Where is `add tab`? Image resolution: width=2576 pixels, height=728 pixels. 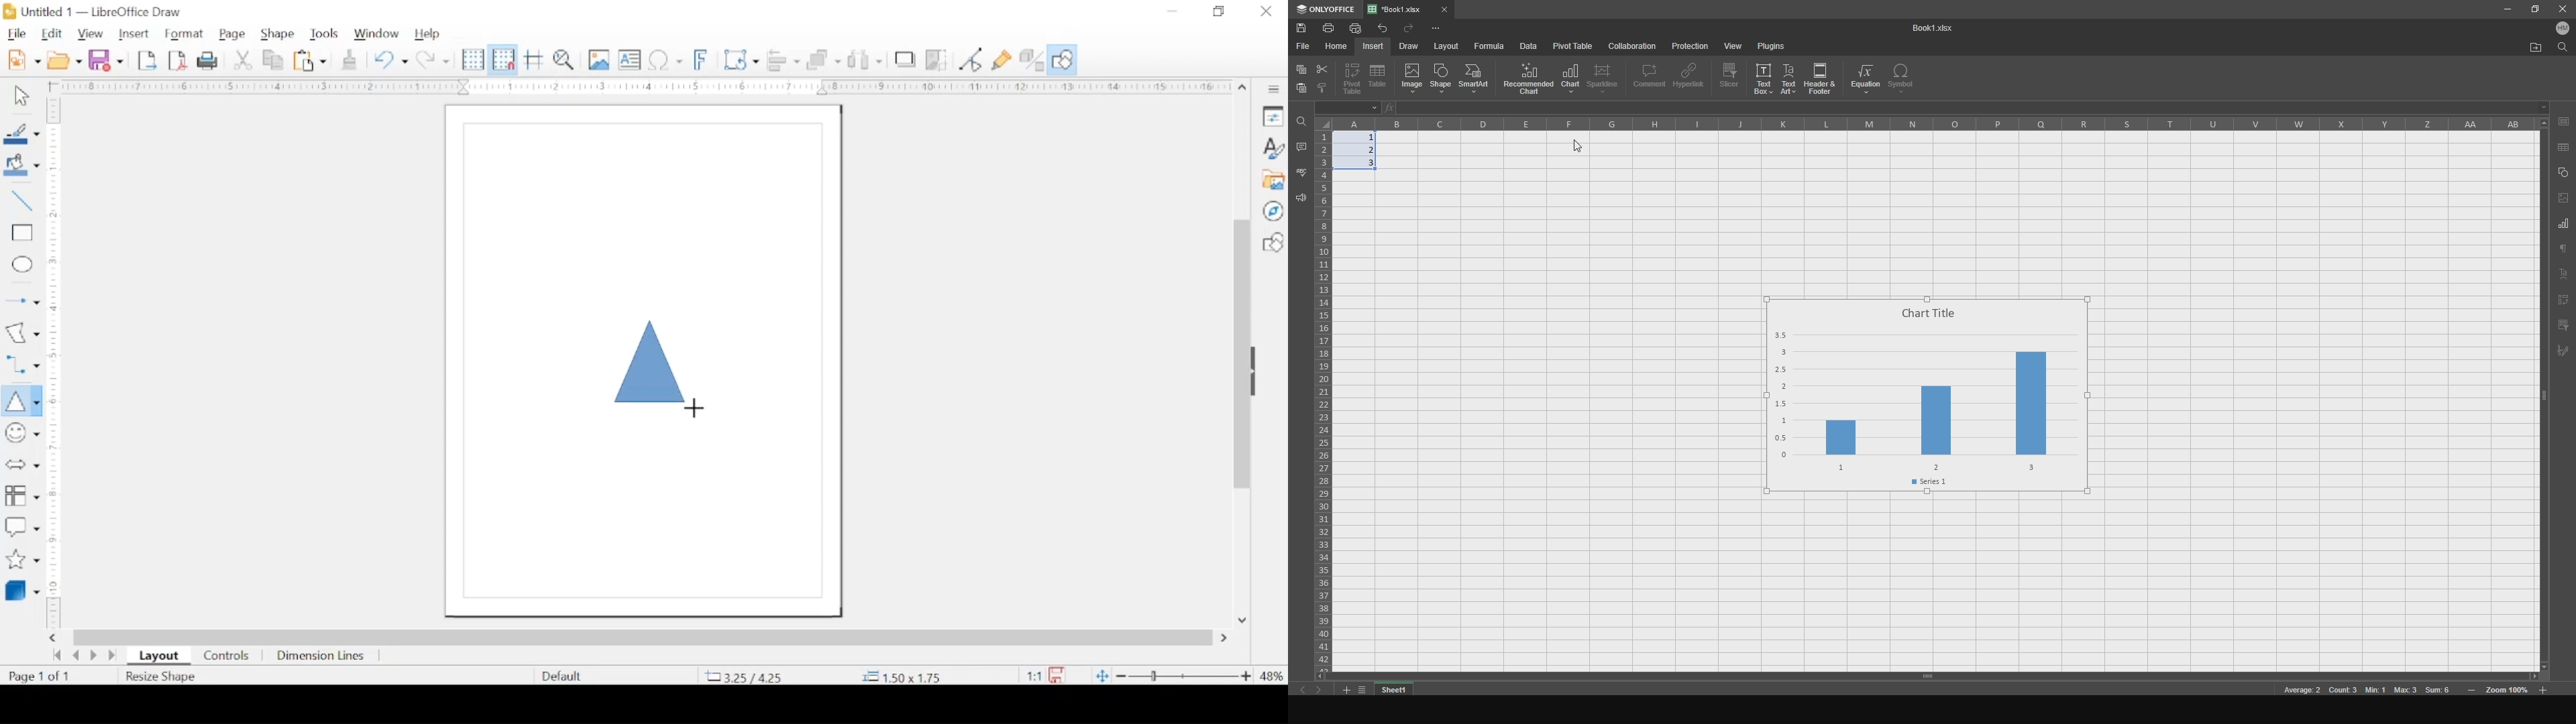
add tab is located at coordinates (1344, 691).